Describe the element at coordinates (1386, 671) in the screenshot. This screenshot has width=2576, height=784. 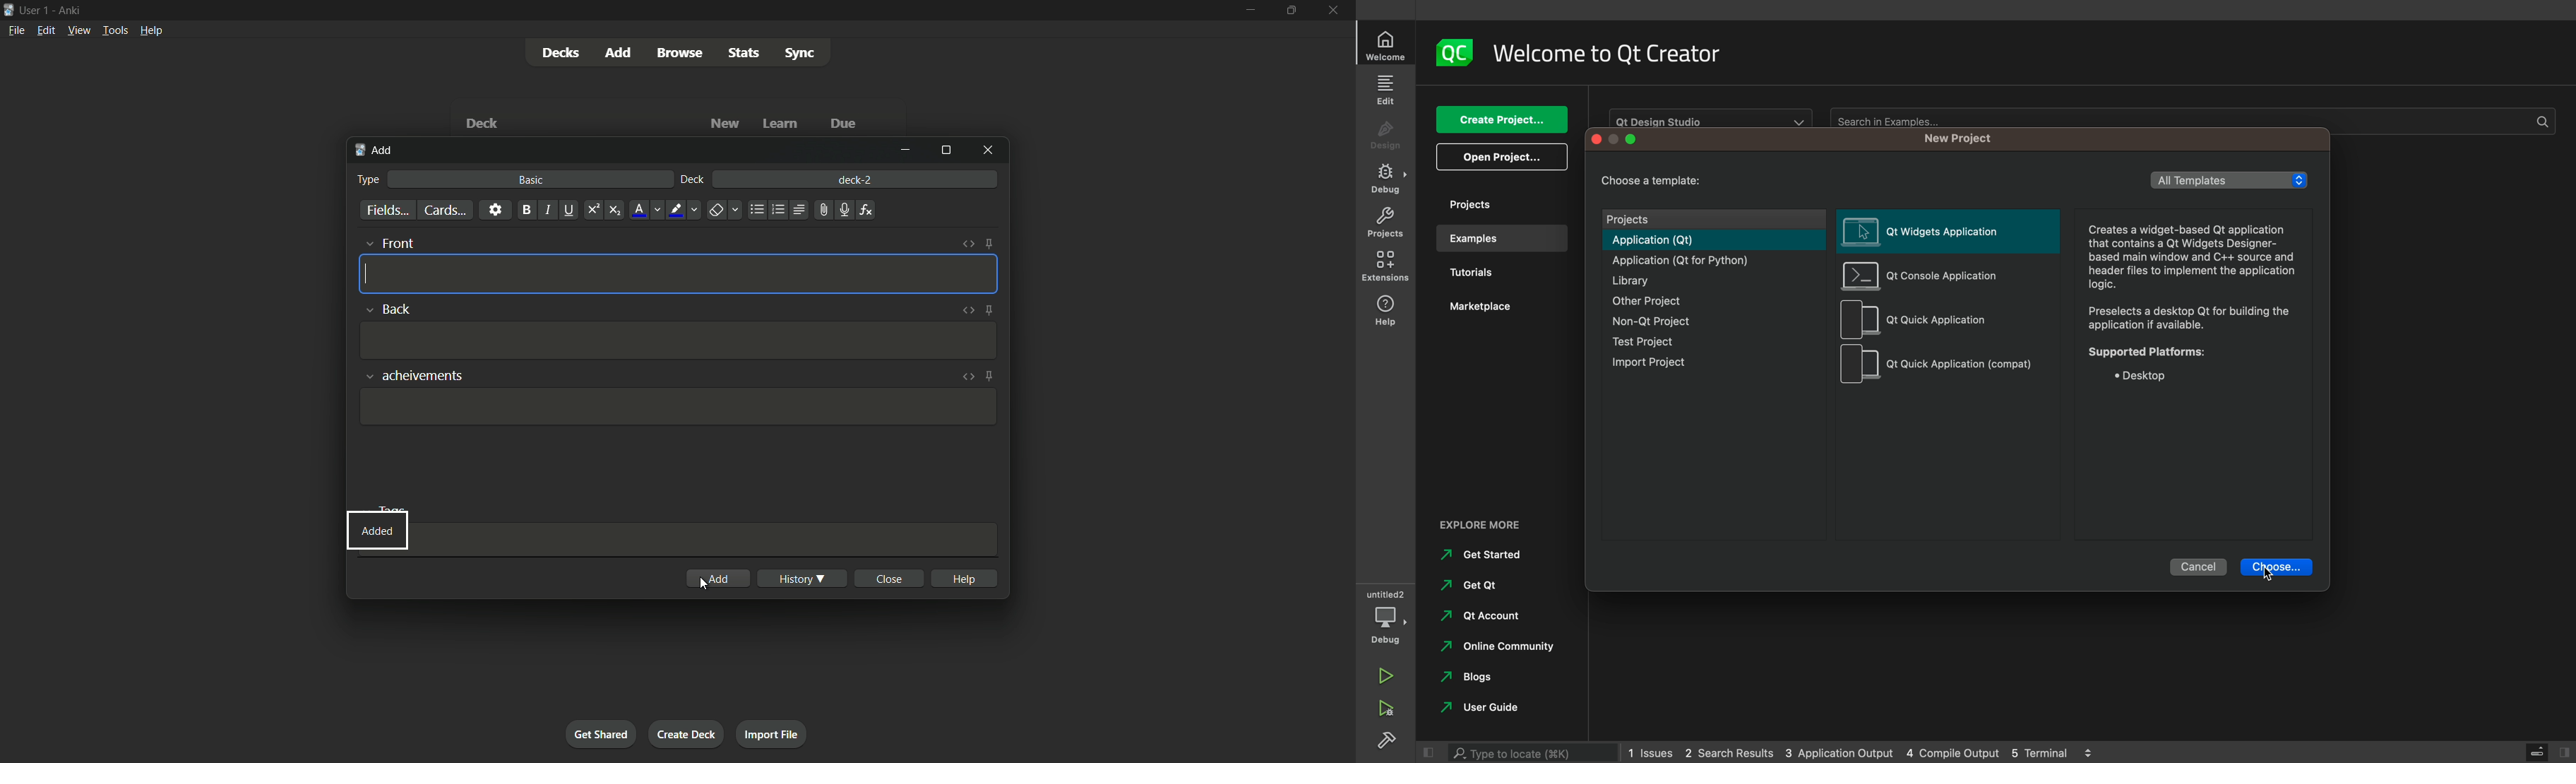
I see `run` at that location.